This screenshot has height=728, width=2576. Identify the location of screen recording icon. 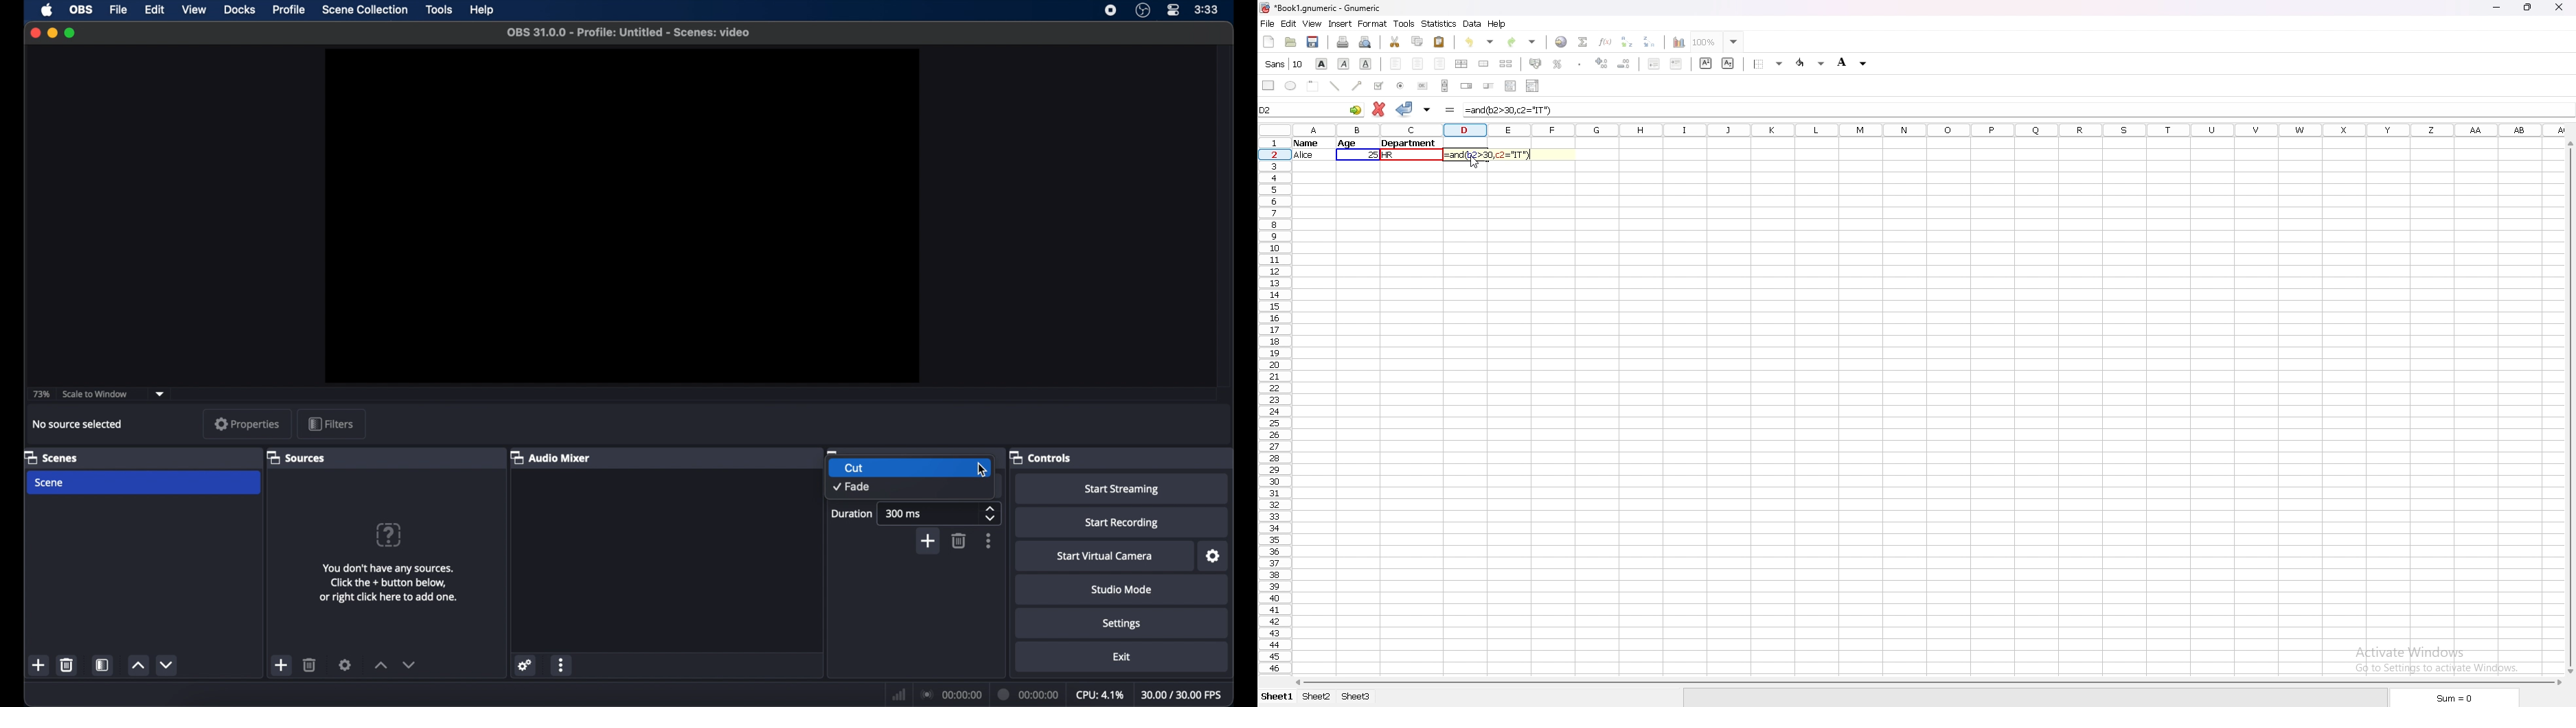
(1111, 10).